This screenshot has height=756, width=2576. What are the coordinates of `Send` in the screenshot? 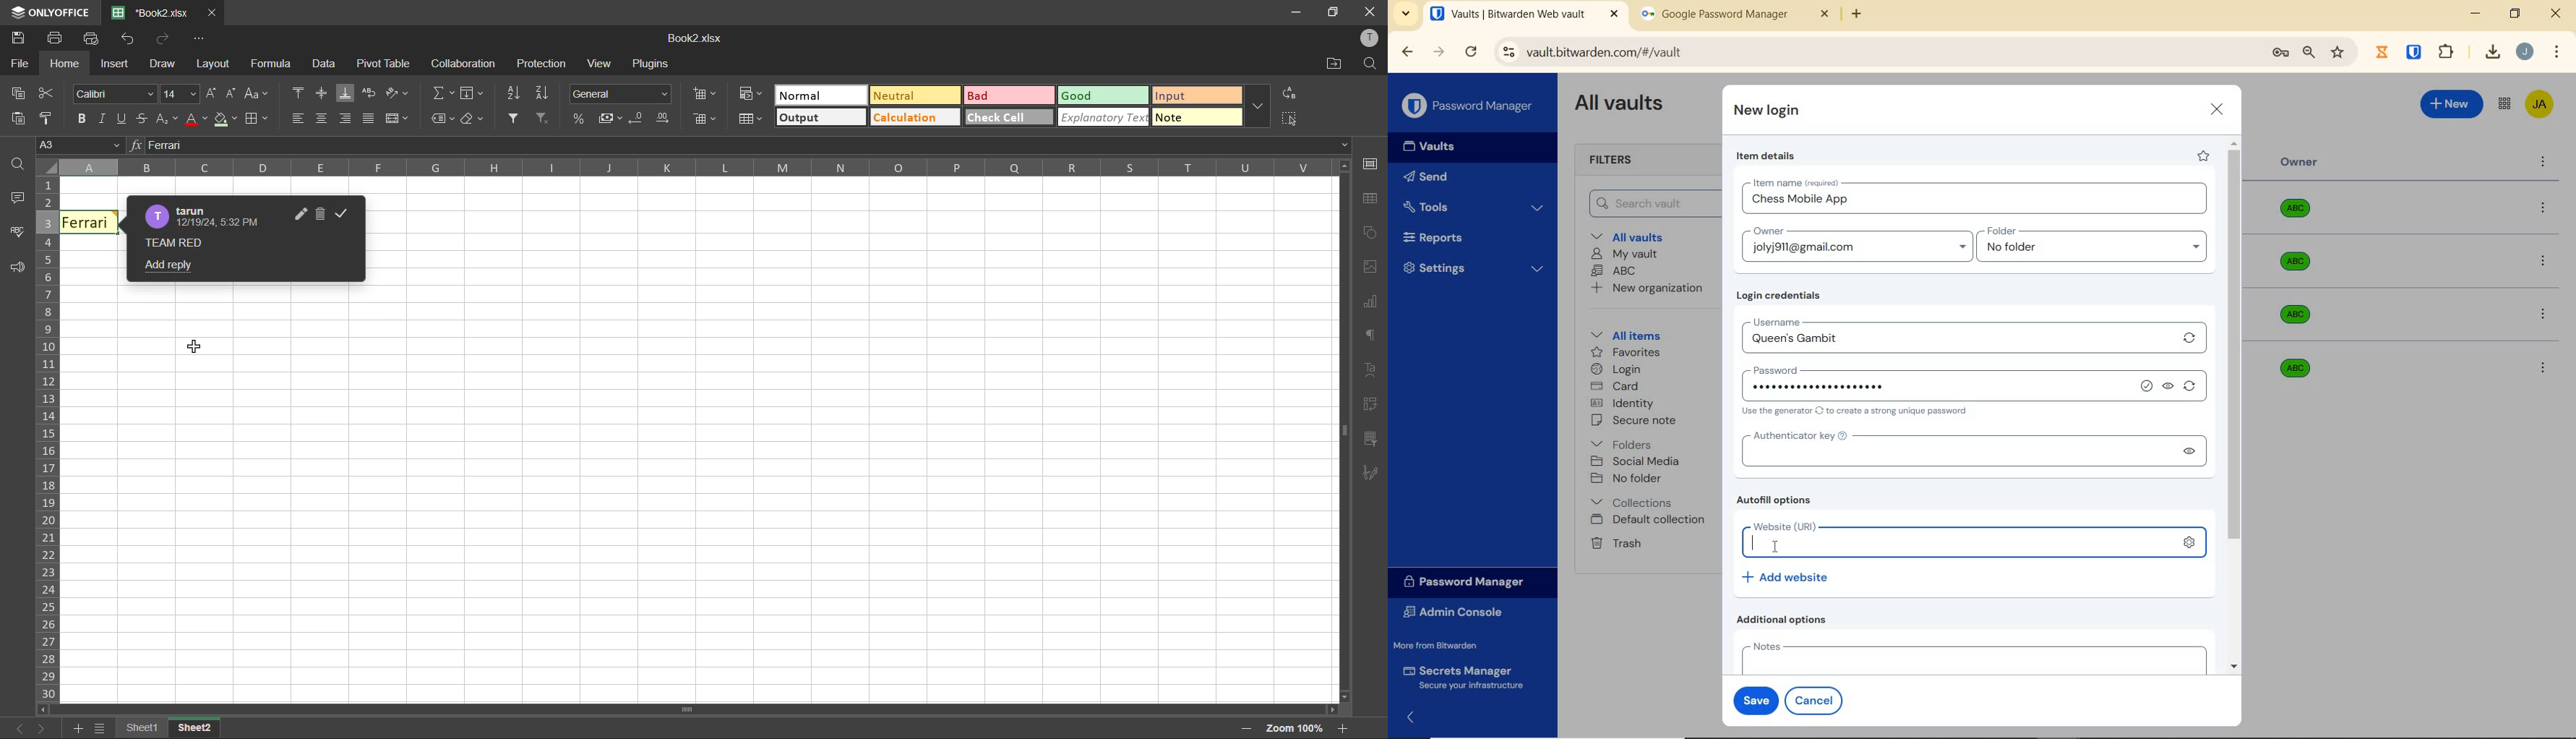 It's located at (1426, 179).